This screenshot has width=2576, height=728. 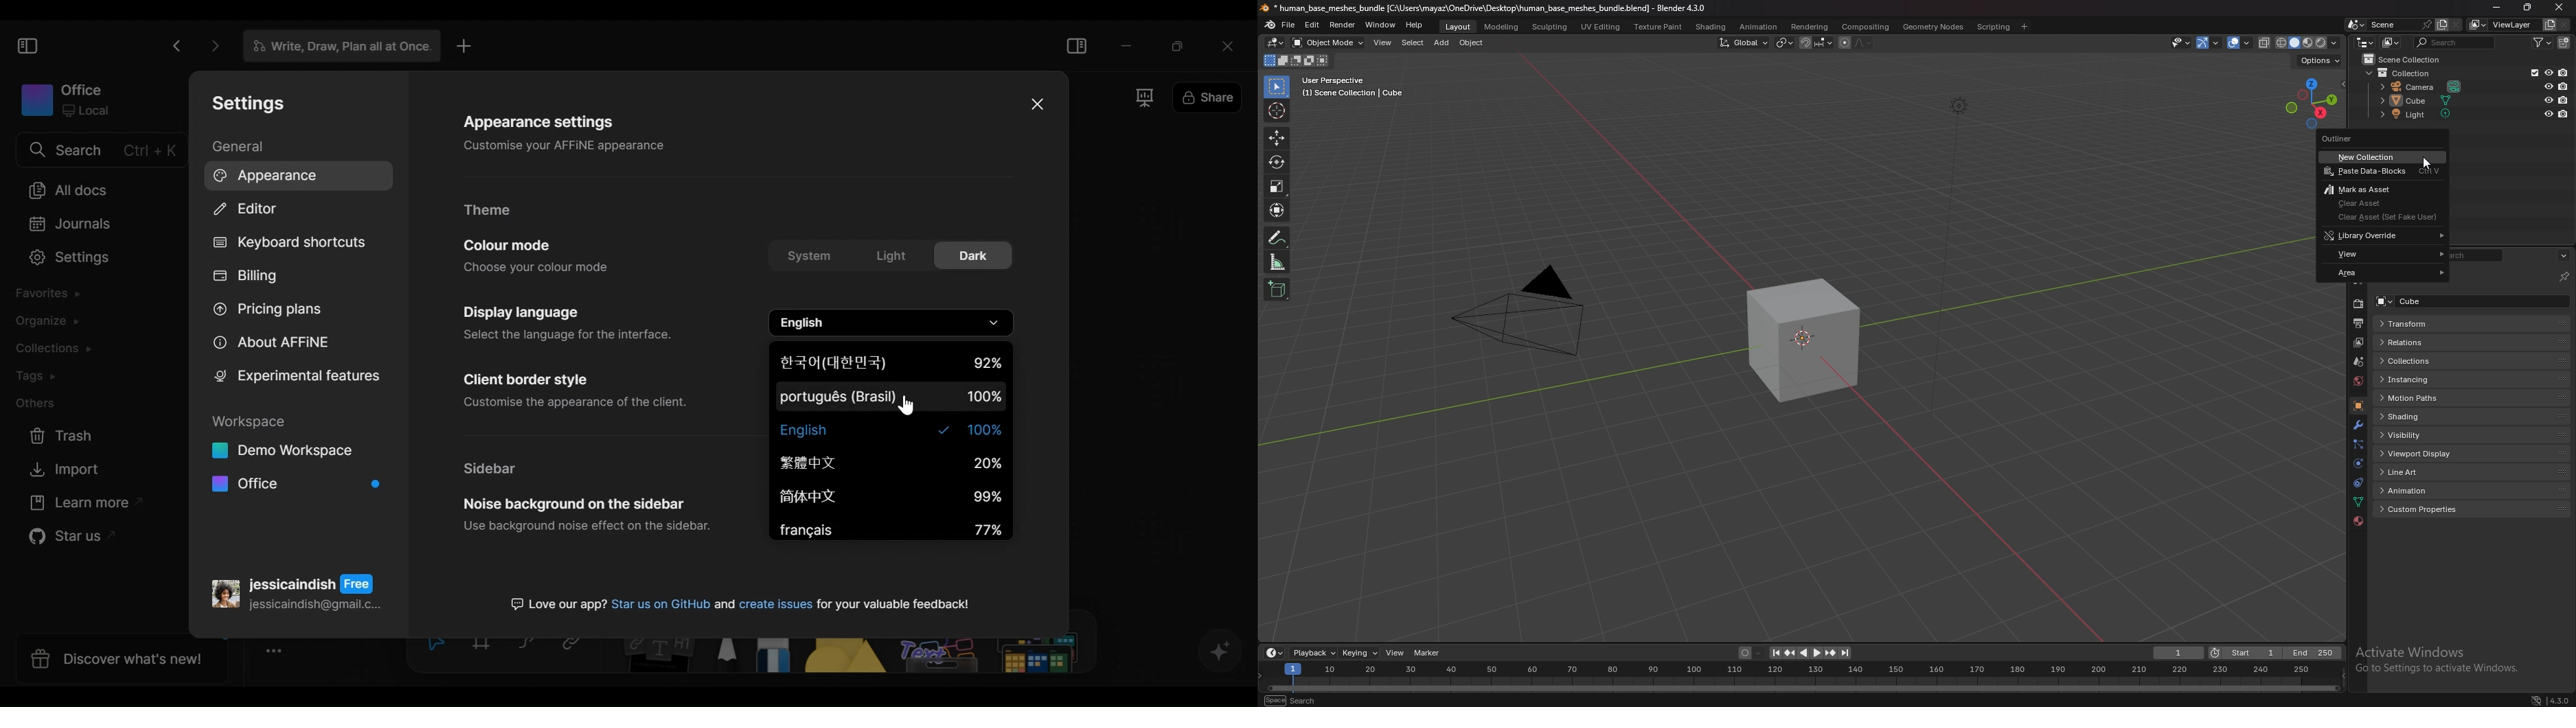 What do you see at coordinates (1744, 43) in the screenshot?
I see `transform orientation` at bounding box center [1744, 43].